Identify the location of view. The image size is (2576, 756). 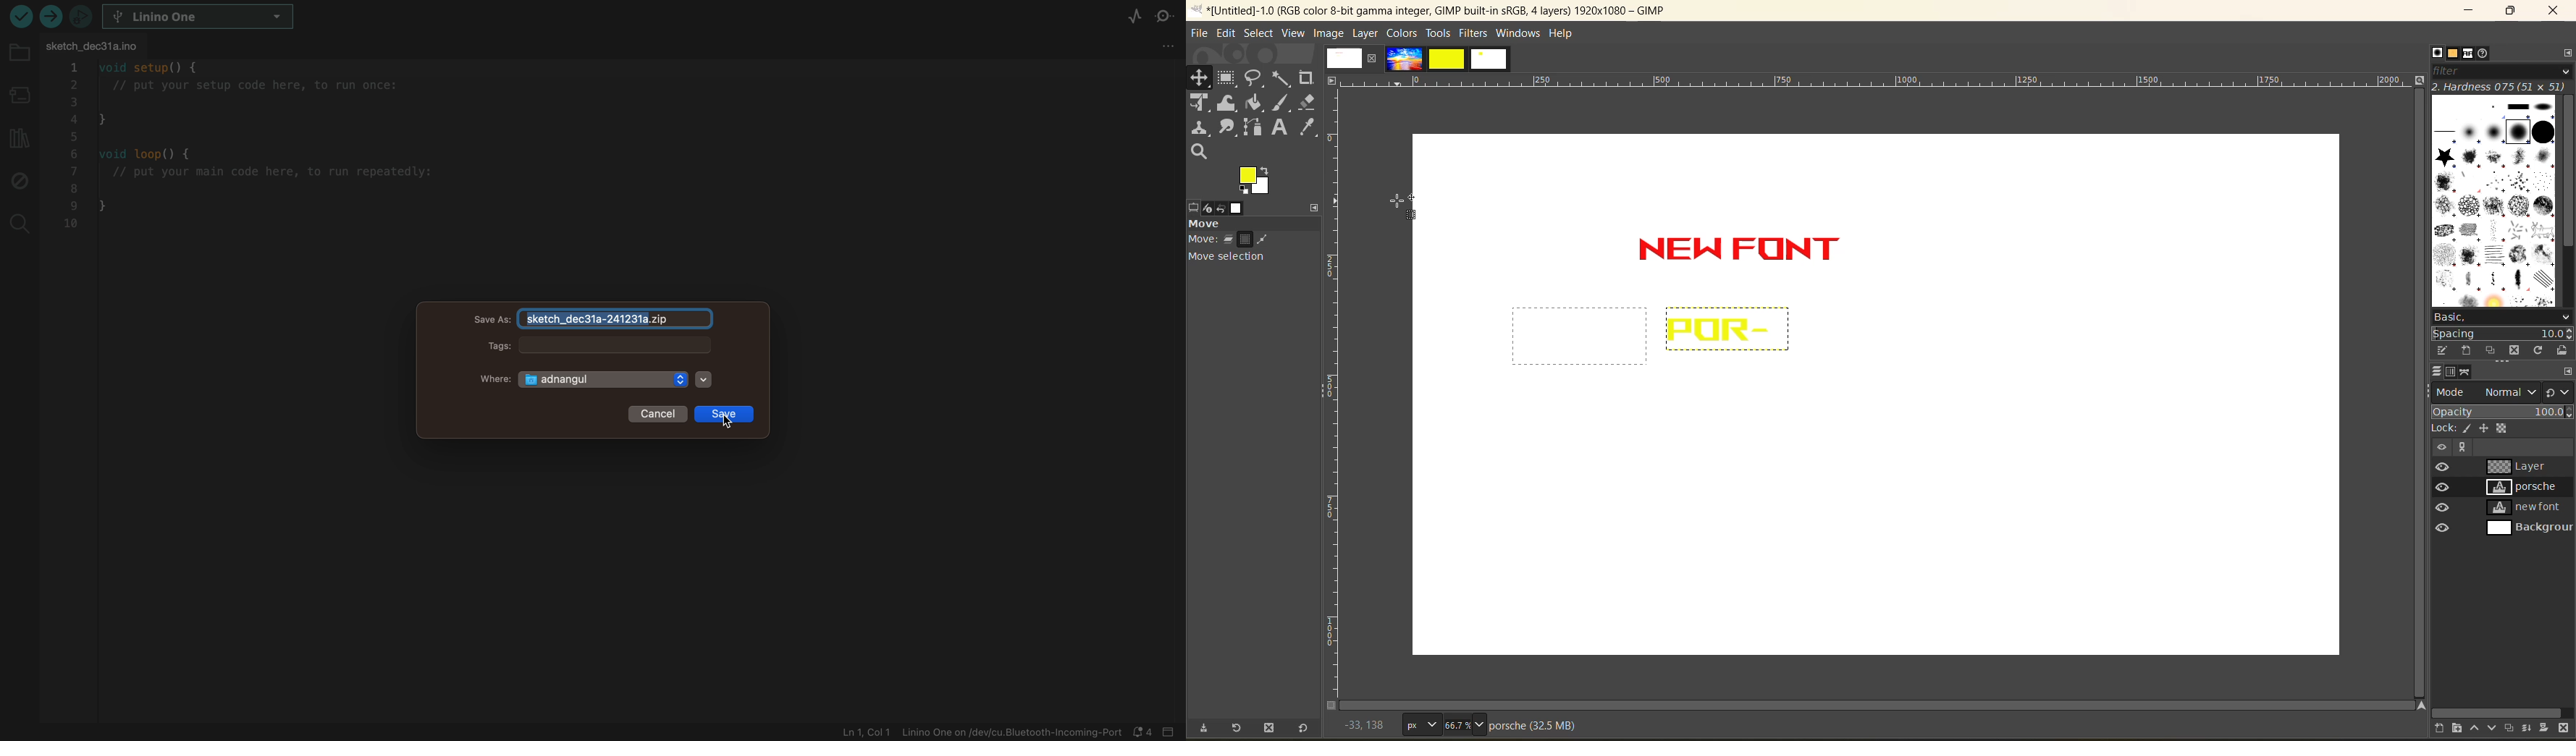
(1292, 35).